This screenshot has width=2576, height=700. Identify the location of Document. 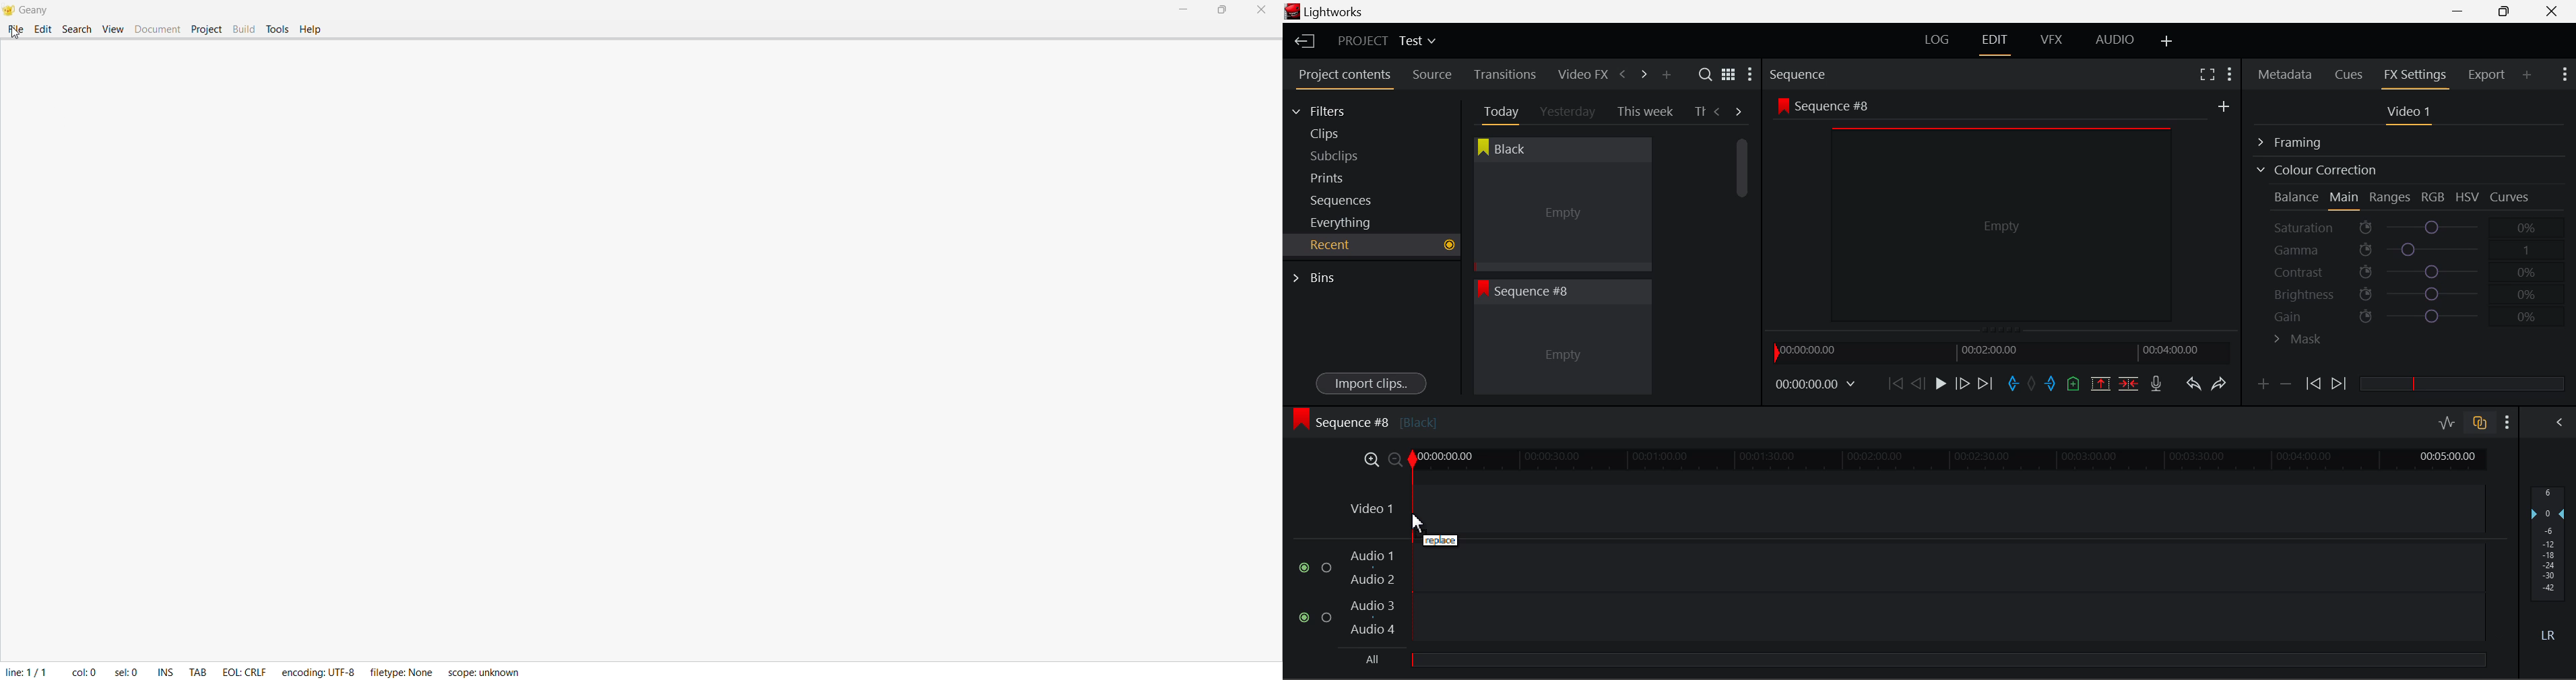
(157, 30).